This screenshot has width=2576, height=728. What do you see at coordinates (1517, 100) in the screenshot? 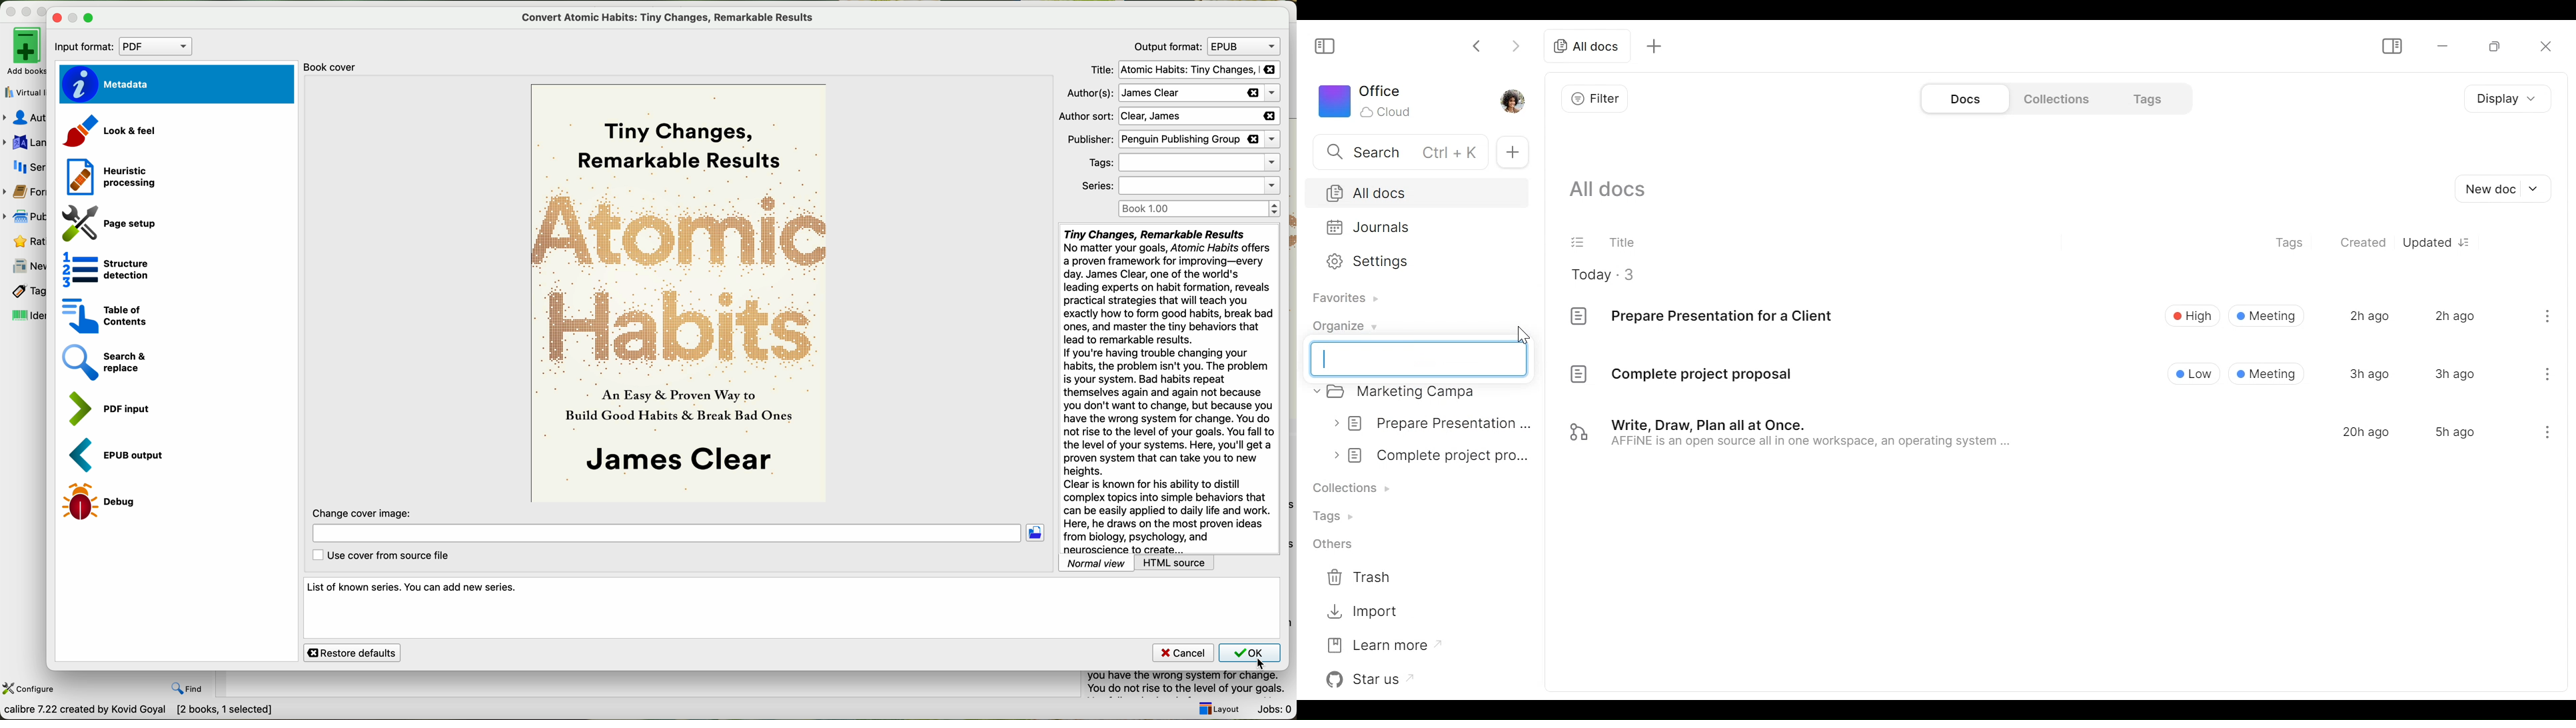
I see `Profile photo` at bounding box center [1517, 100].